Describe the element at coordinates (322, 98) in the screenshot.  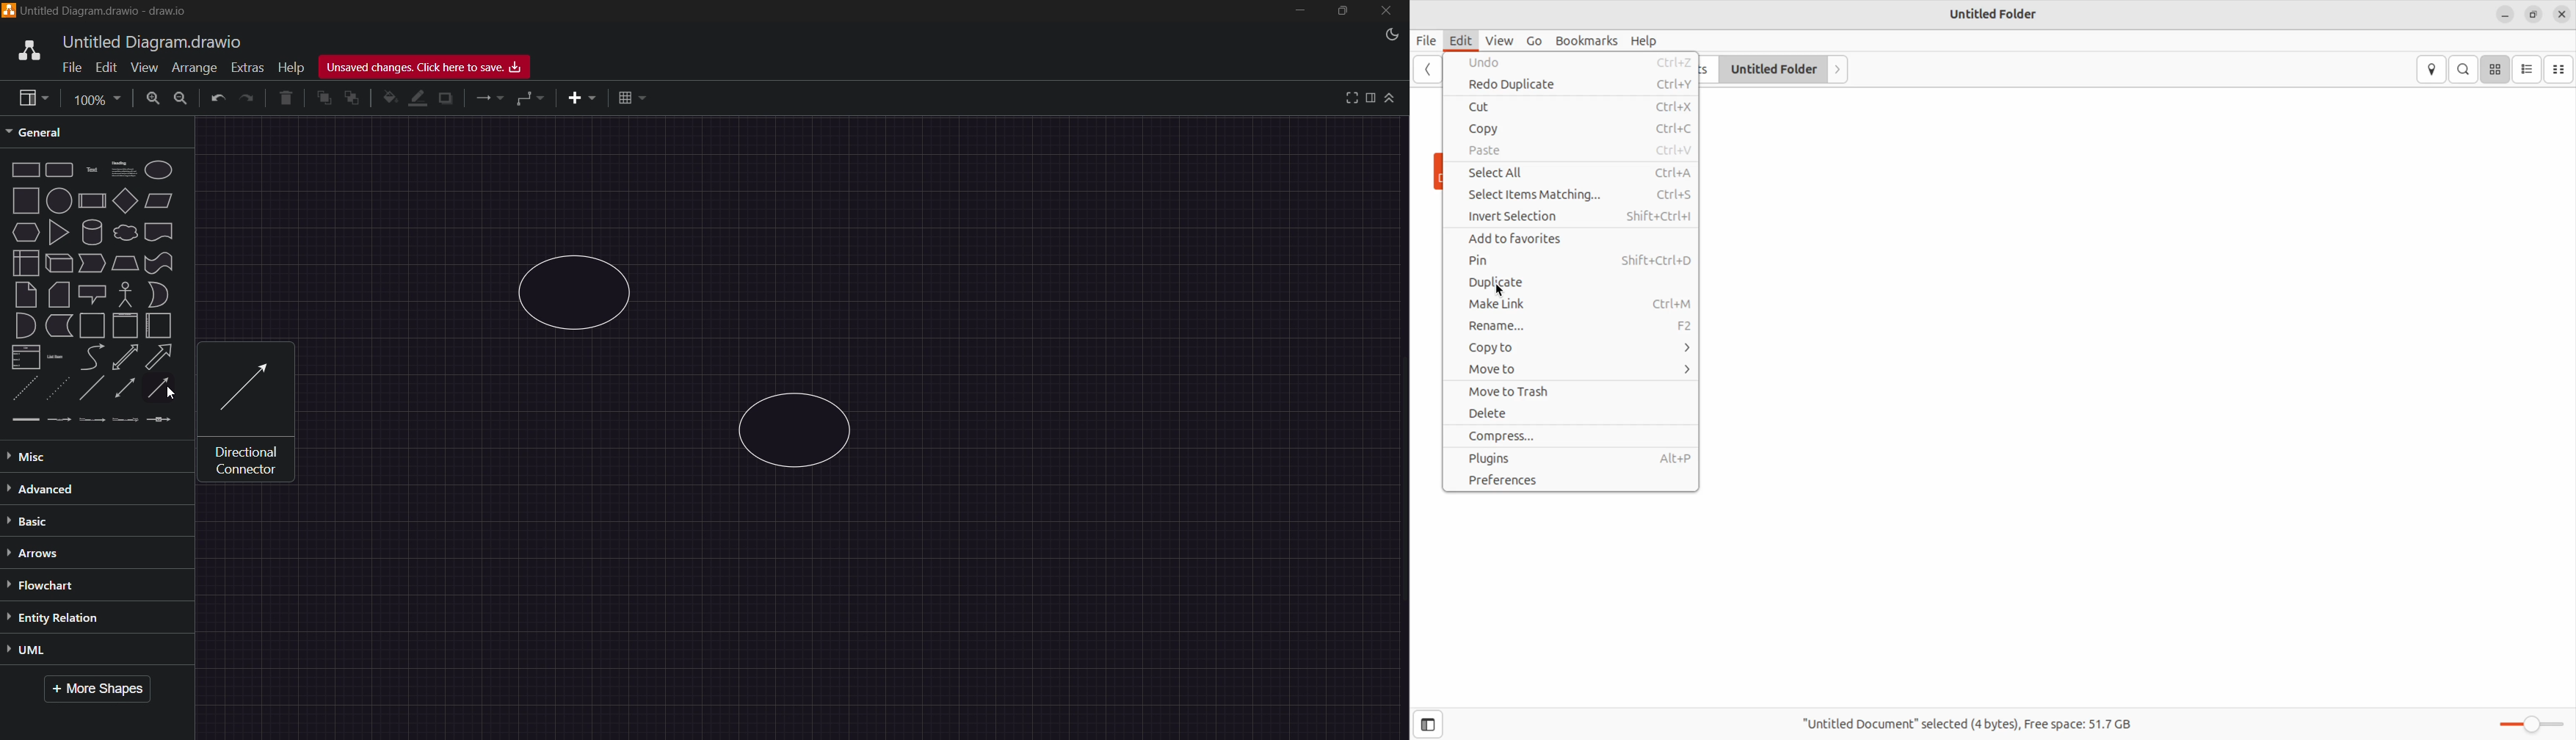
I see `to front` at that location.